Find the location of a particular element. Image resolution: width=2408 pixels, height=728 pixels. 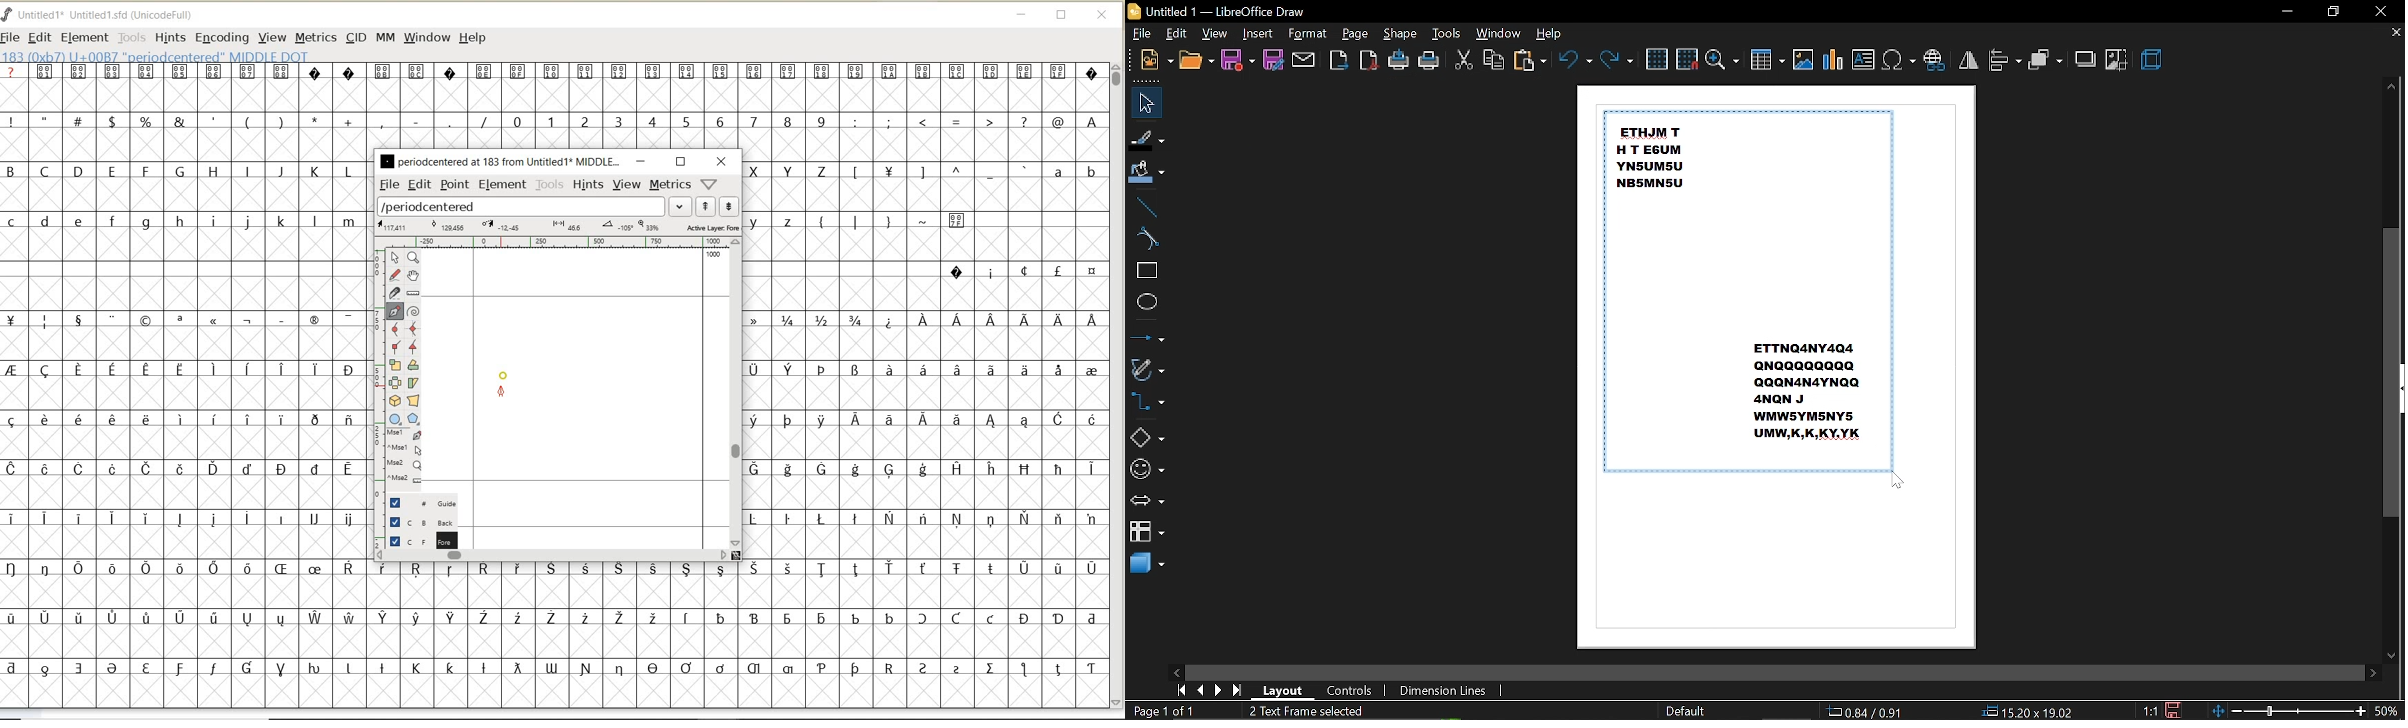

add a point, then drag out its control points is located at coordinates (395, 310).